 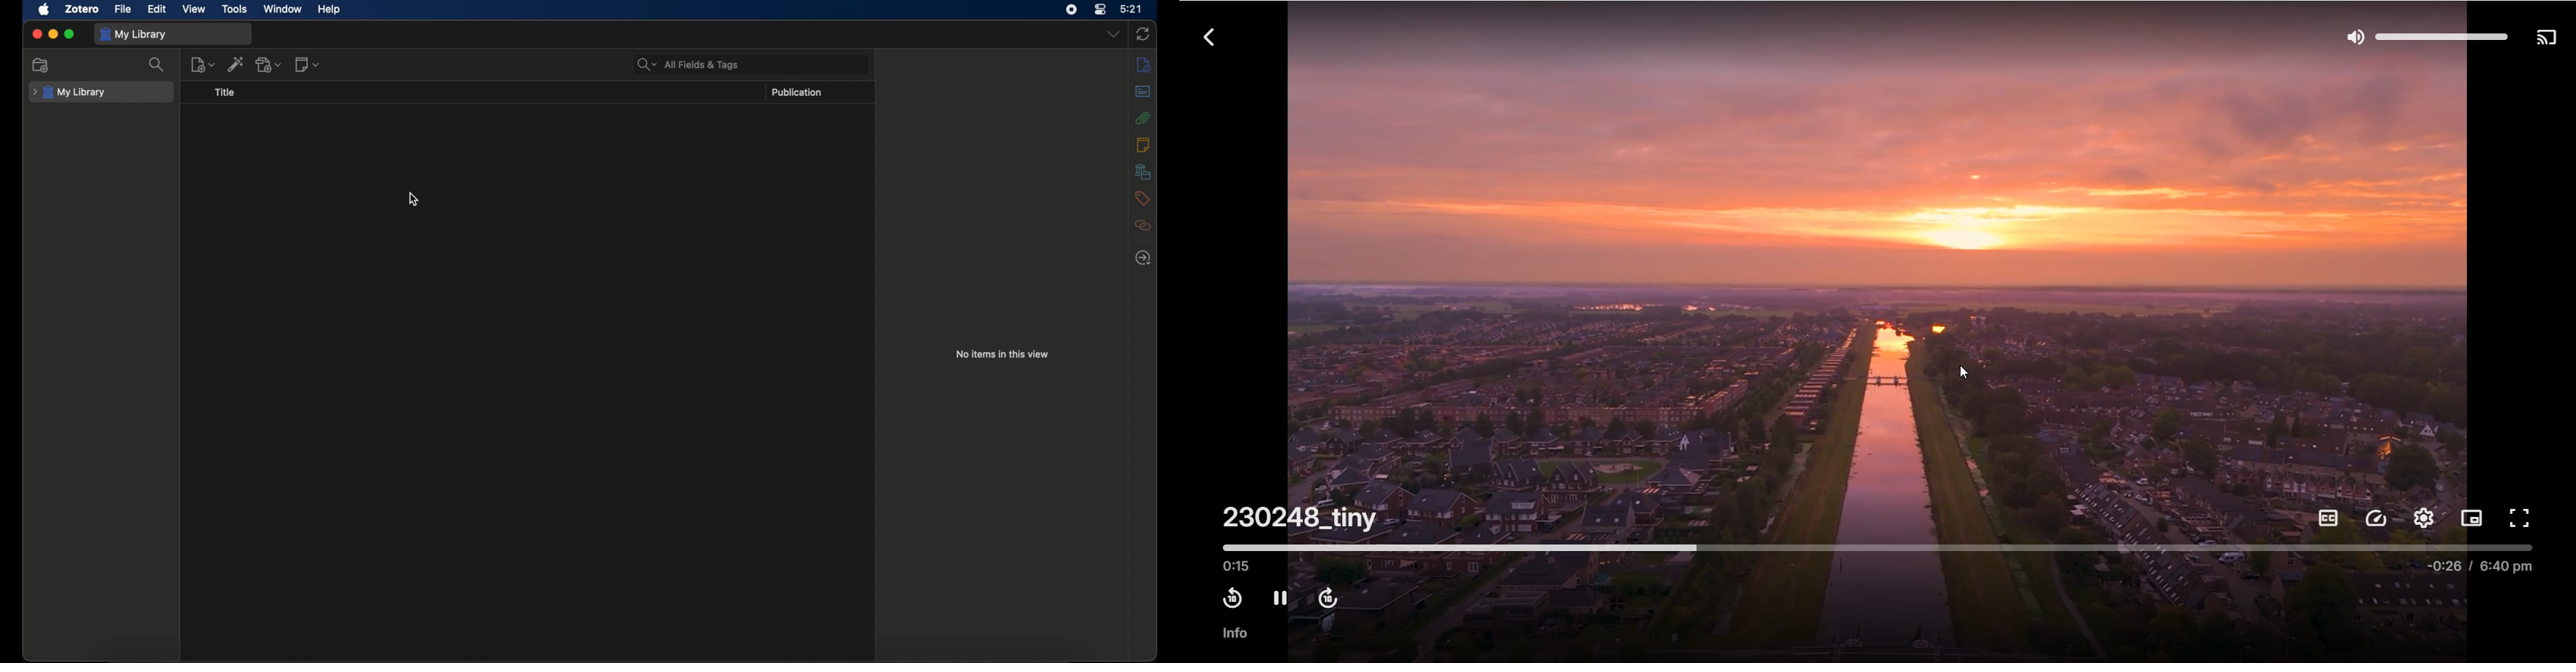 What do you see at coordinates (1003, 354) in the screenshot?
I see `no items in this view` at bounding box center [1003, 354].